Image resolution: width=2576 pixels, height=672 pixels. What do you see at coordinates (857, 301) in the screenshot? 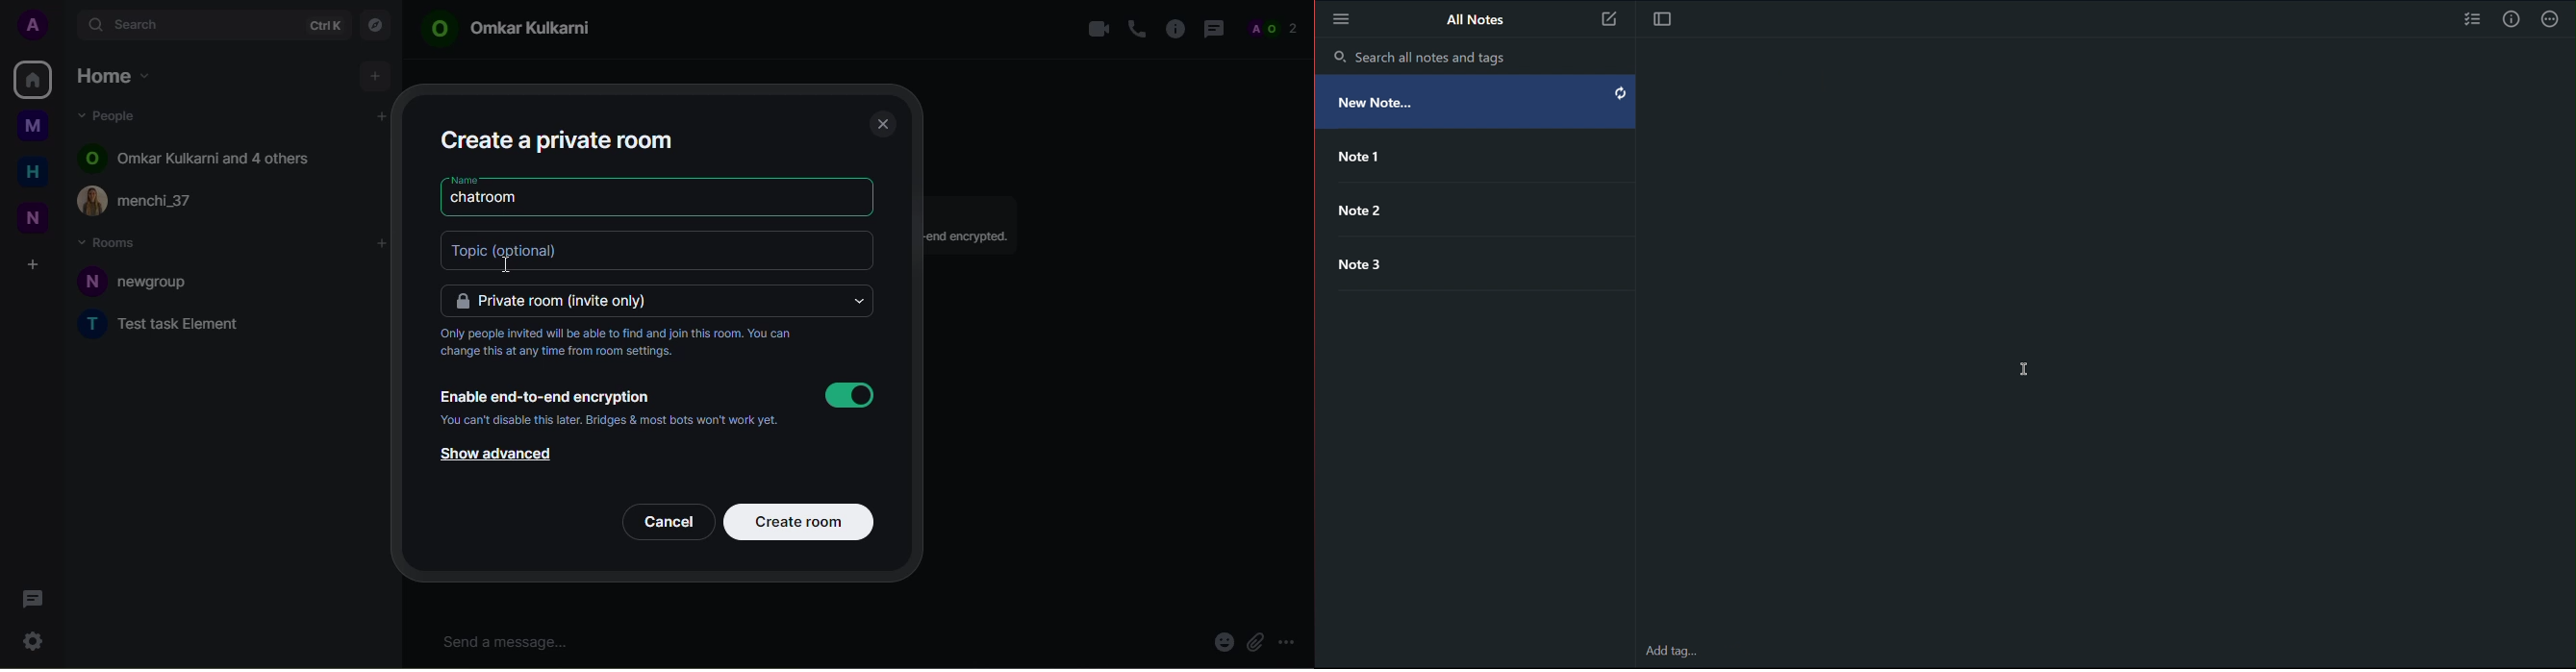
I see `drop down` at bounding box center [857, 301].